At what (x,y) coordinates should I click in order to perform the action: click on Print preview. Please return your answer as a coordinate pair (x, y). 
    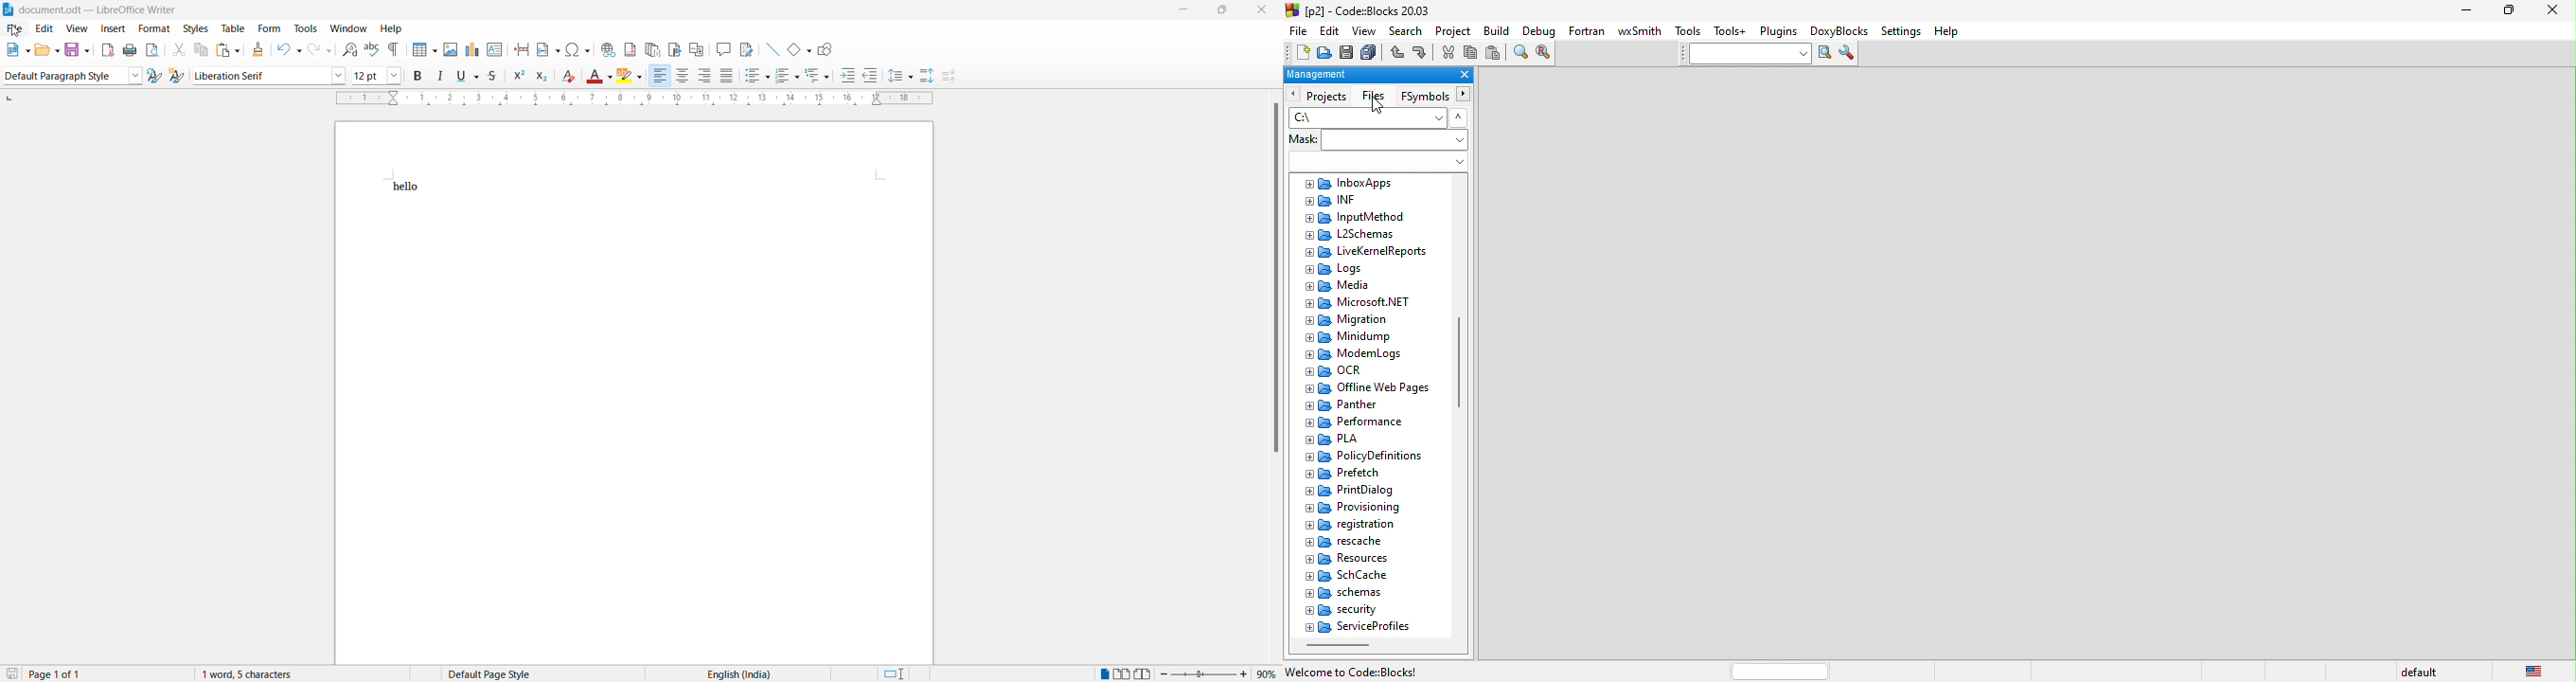
    Looking at the image, I should click on (153, 51).